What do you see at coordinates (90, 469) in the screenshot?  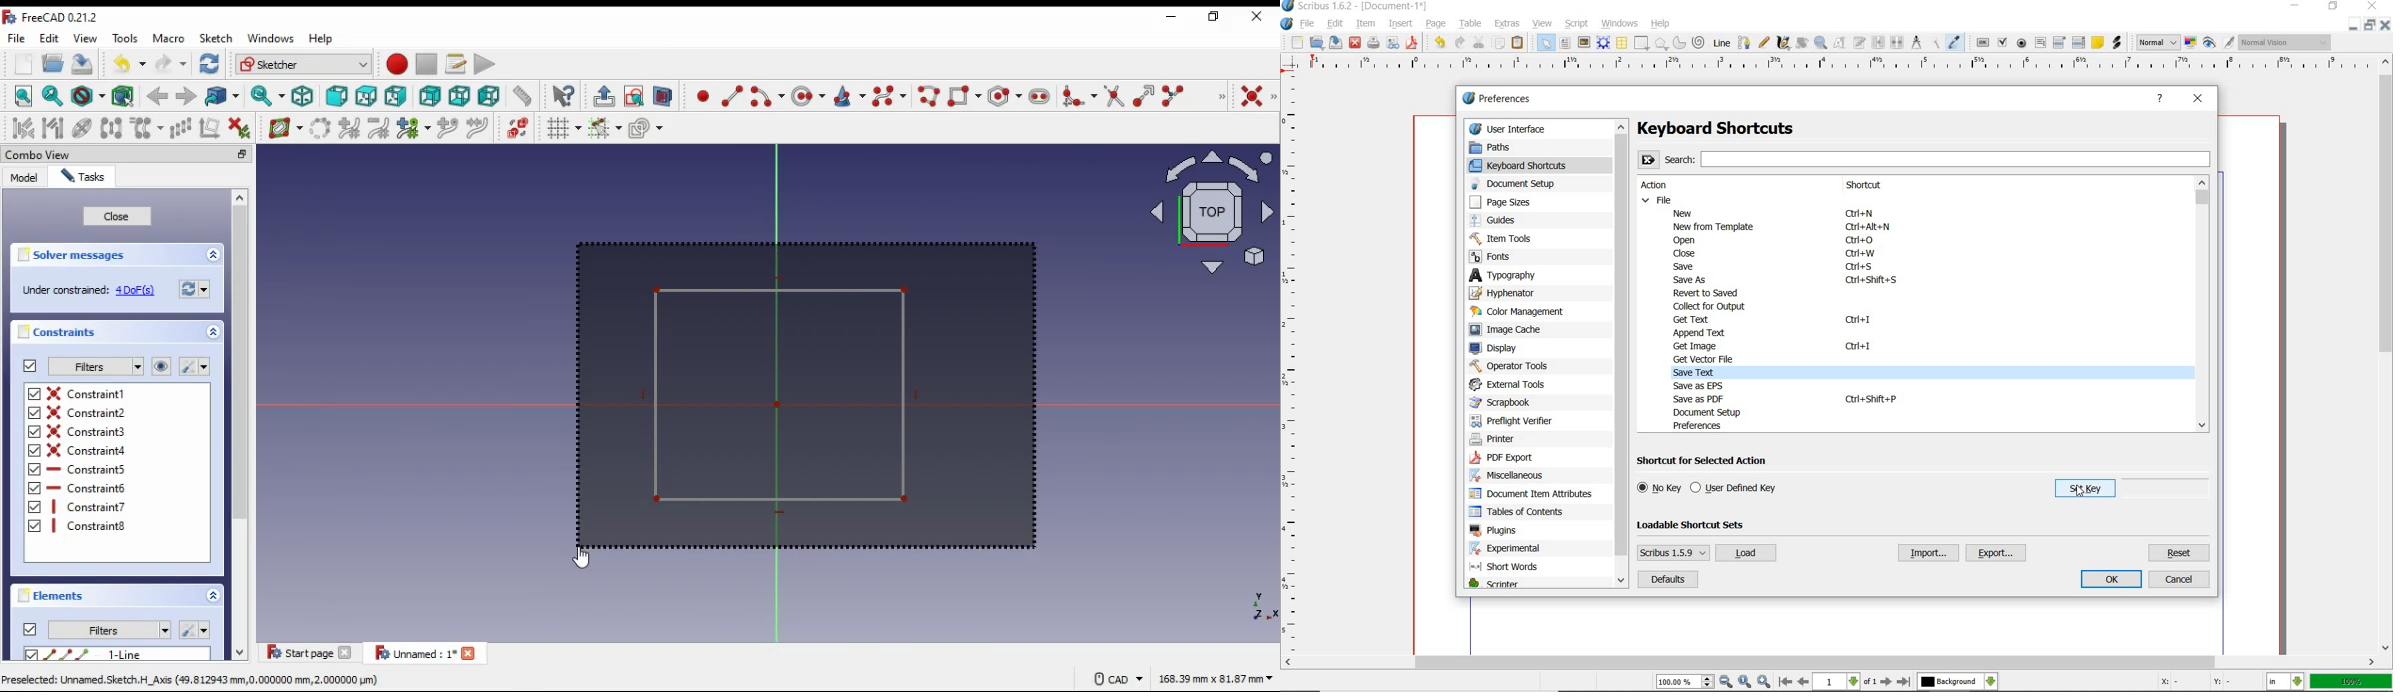 I see `on/off constraint 5` at bounding box center [90, 469].